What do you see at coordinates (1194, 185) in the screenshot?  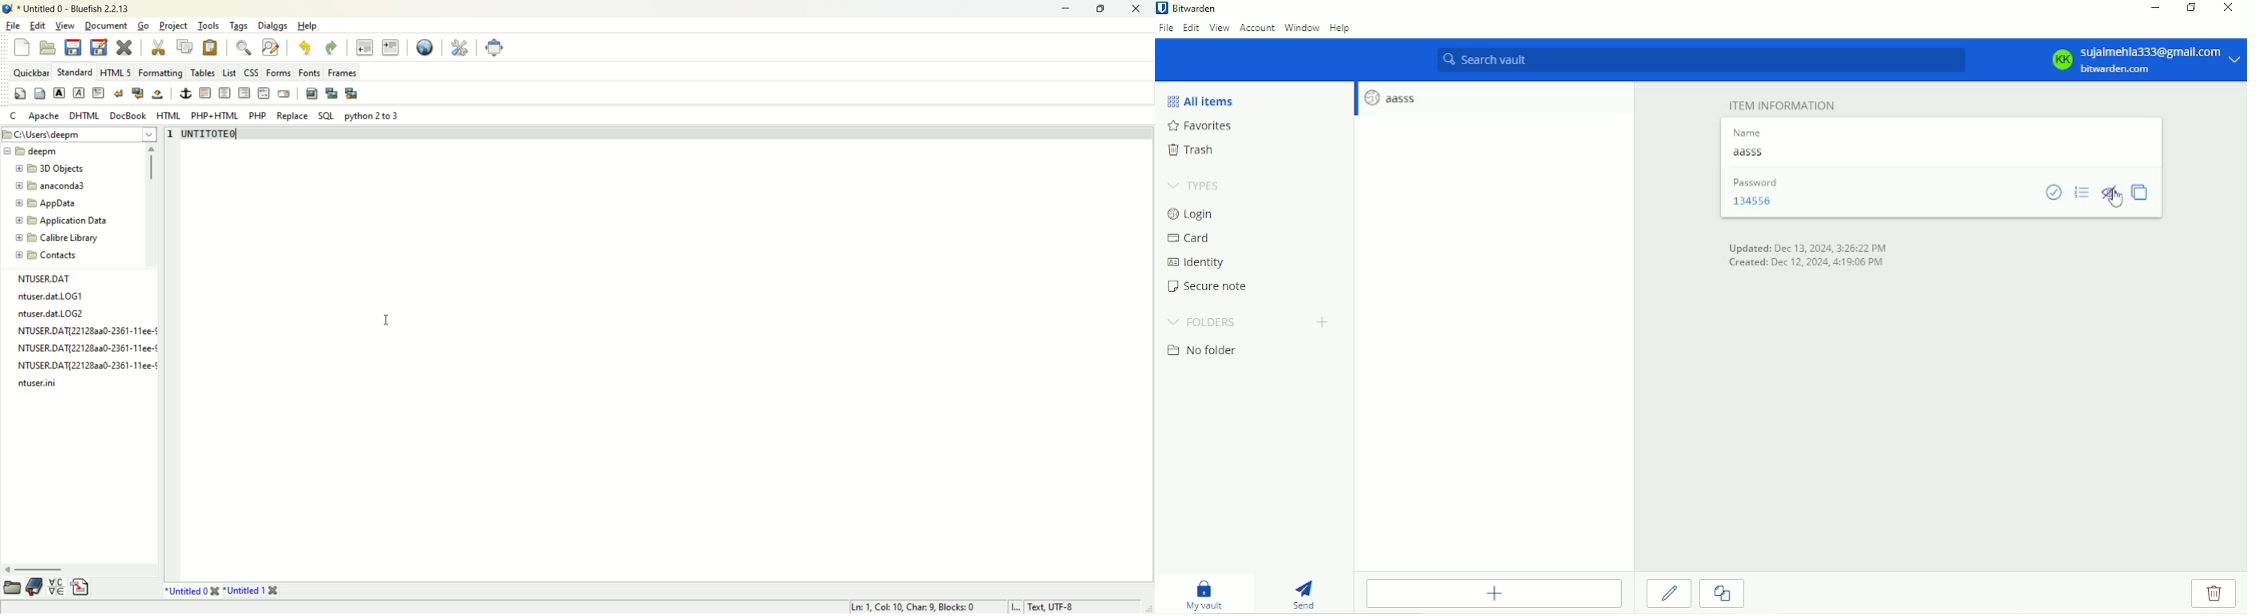 I see `Types` at bounding box center [1194, 185].